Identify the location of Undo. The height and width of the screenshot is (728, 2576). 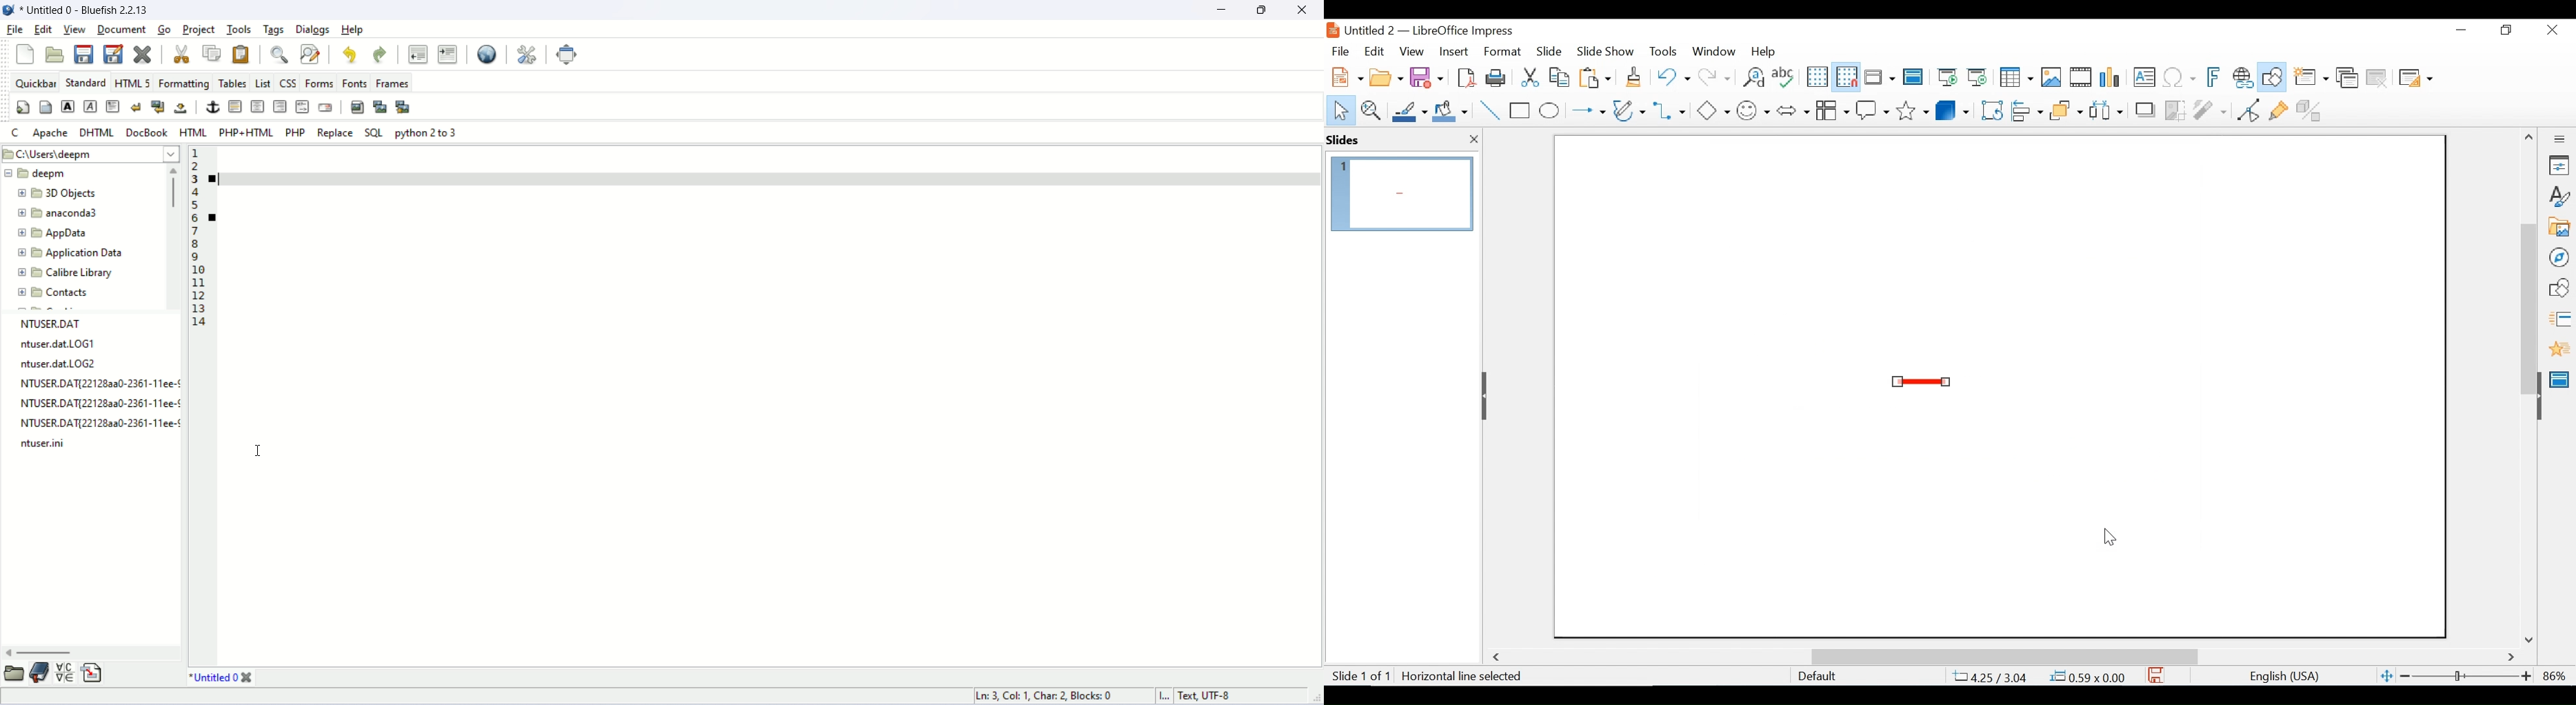
(1672, 76).